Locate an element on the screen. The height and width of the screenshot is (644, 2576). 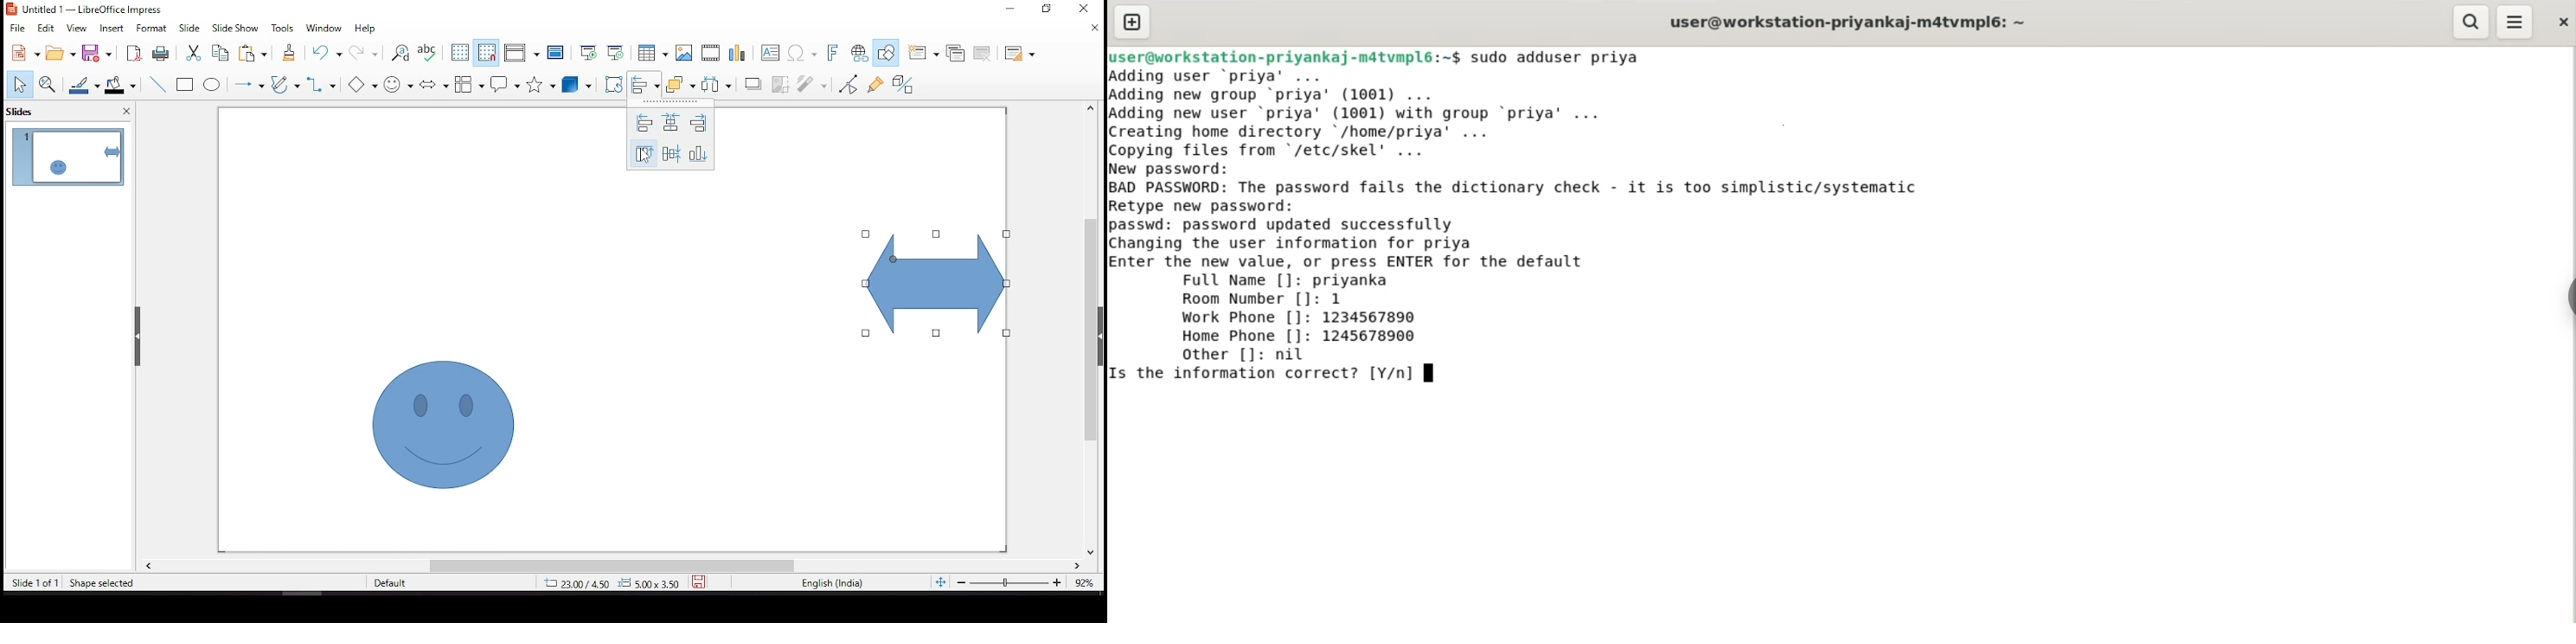
display views is located at coordinates (522, 54).